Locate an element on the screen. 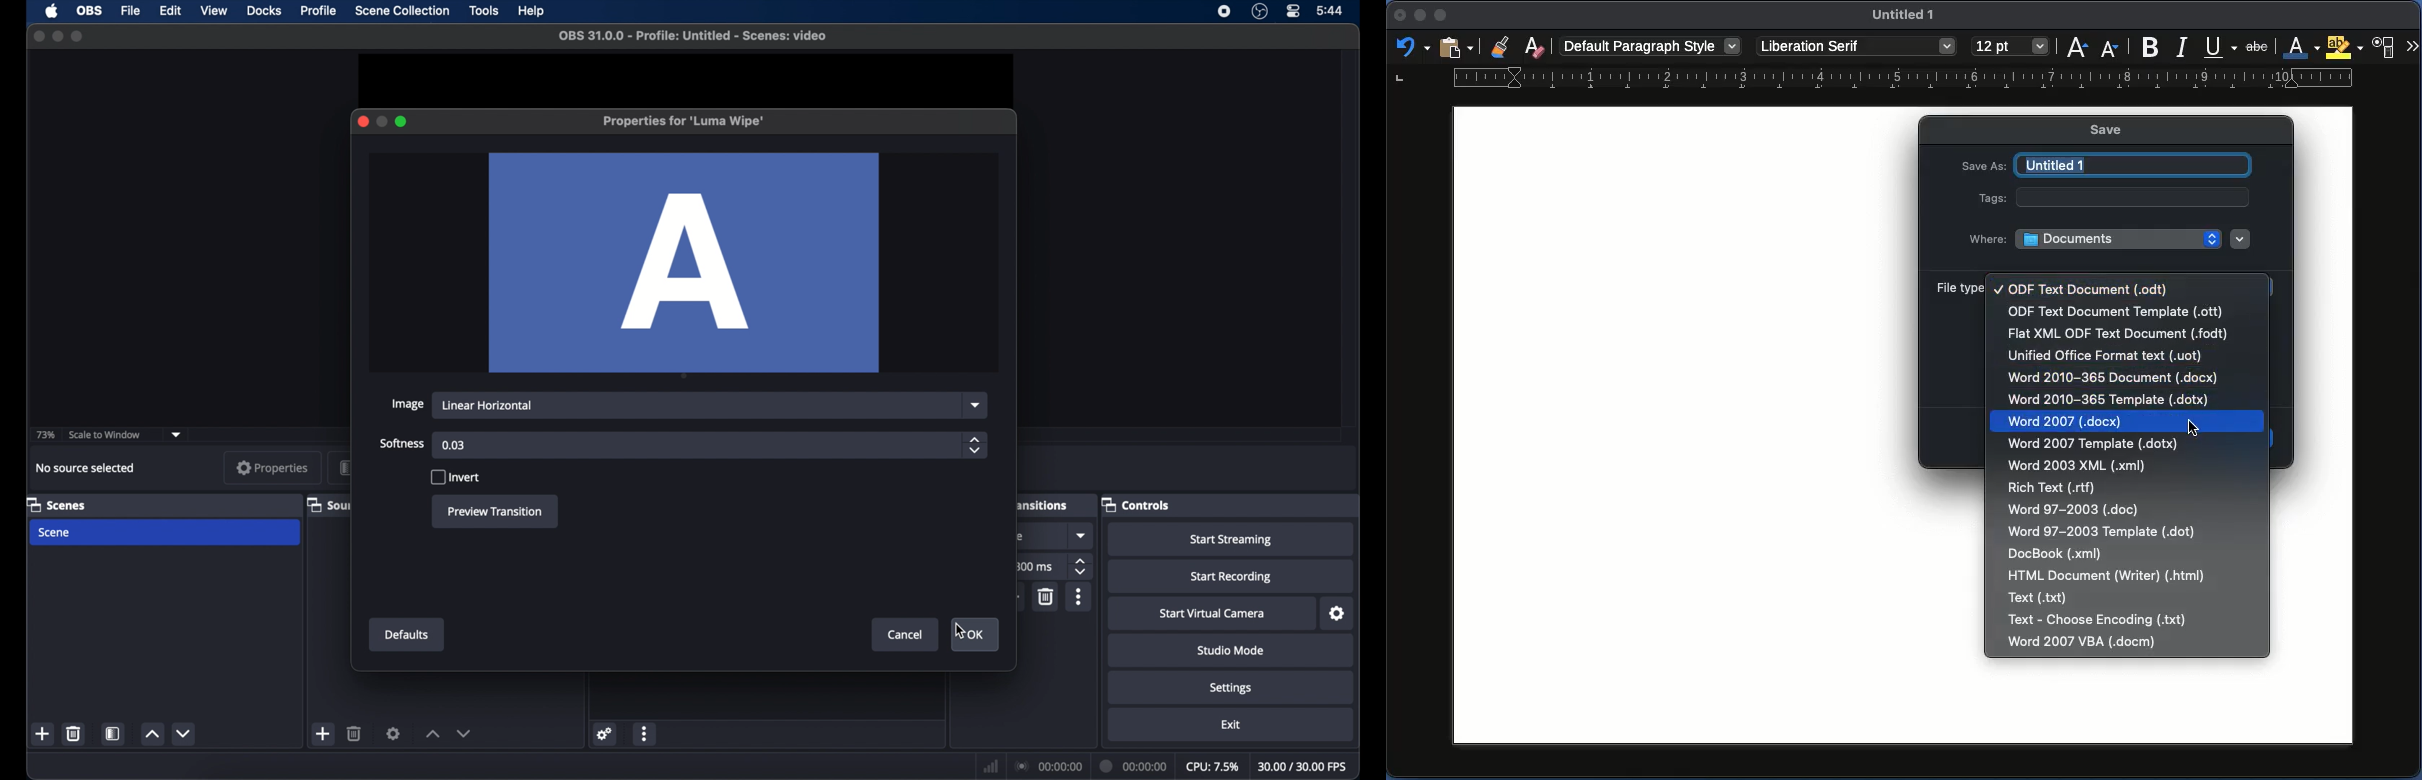  file is located at coordinates (131, 11).